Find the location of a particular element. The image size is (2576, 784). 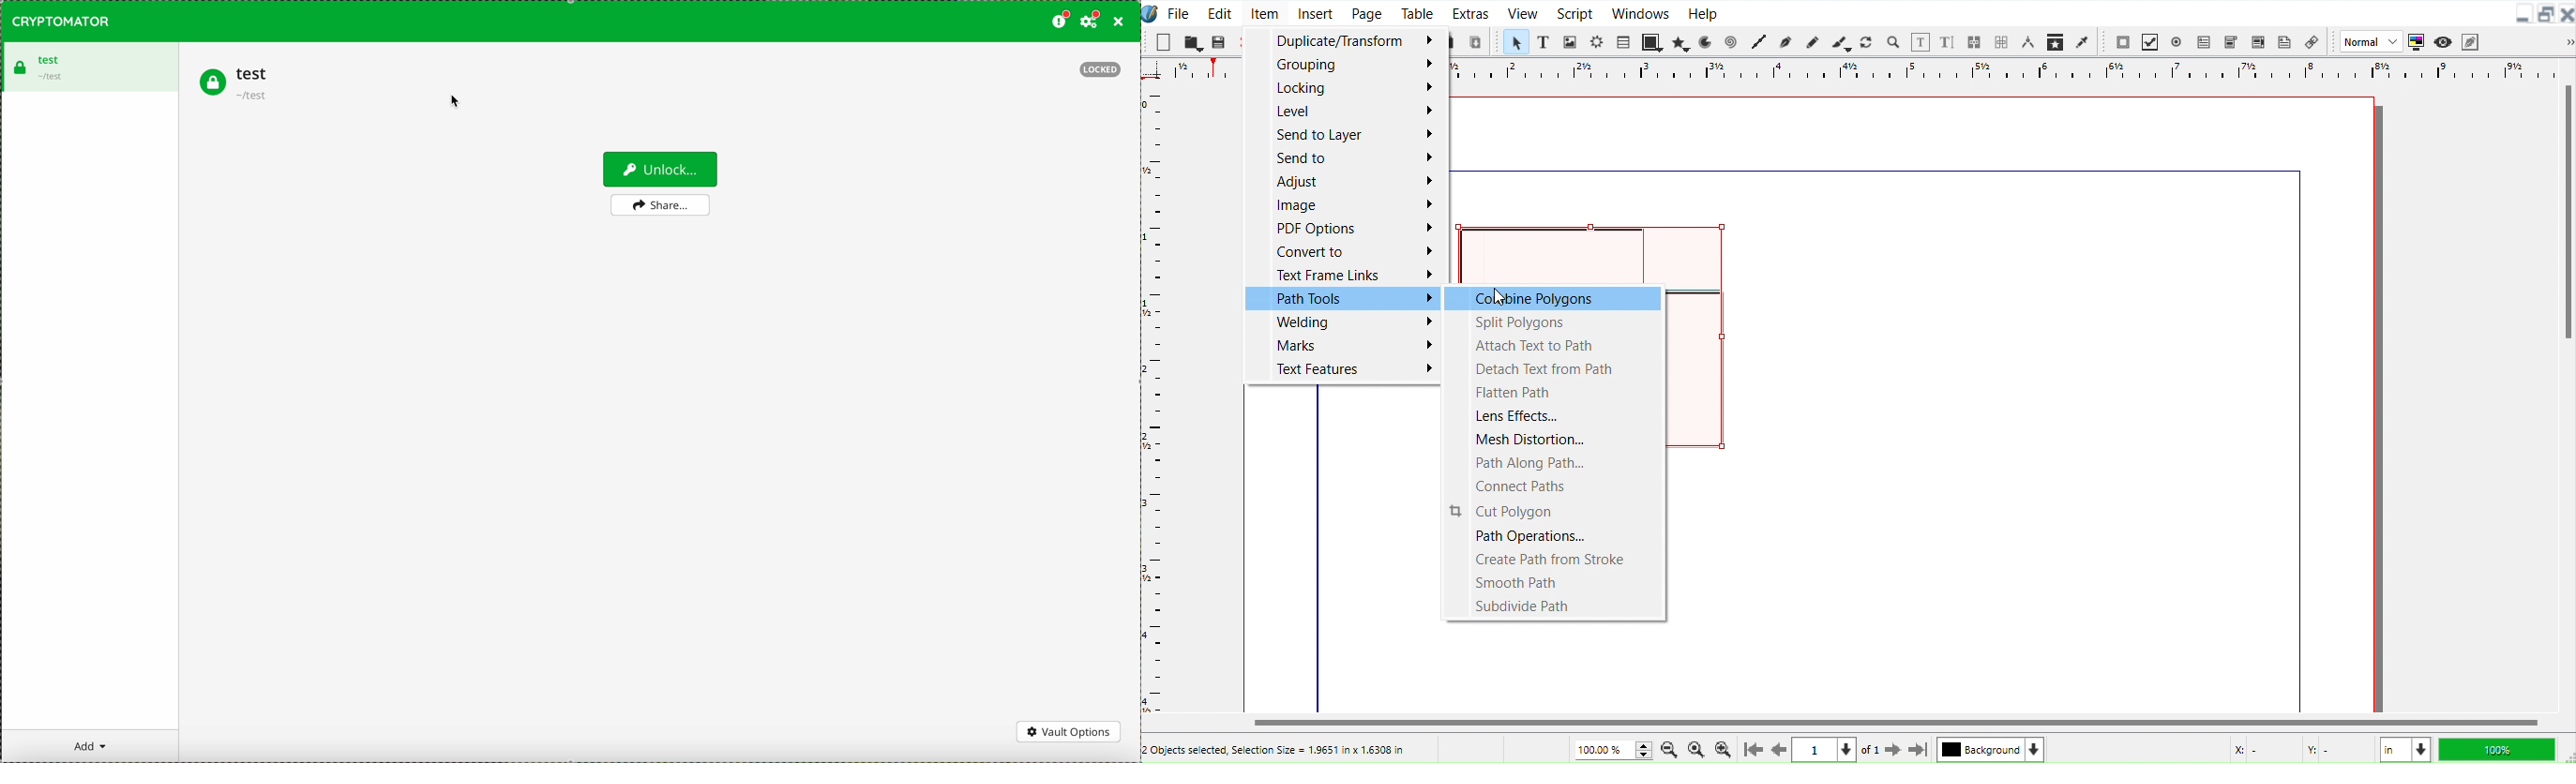

Insert is located at coordinates (1316, 12).